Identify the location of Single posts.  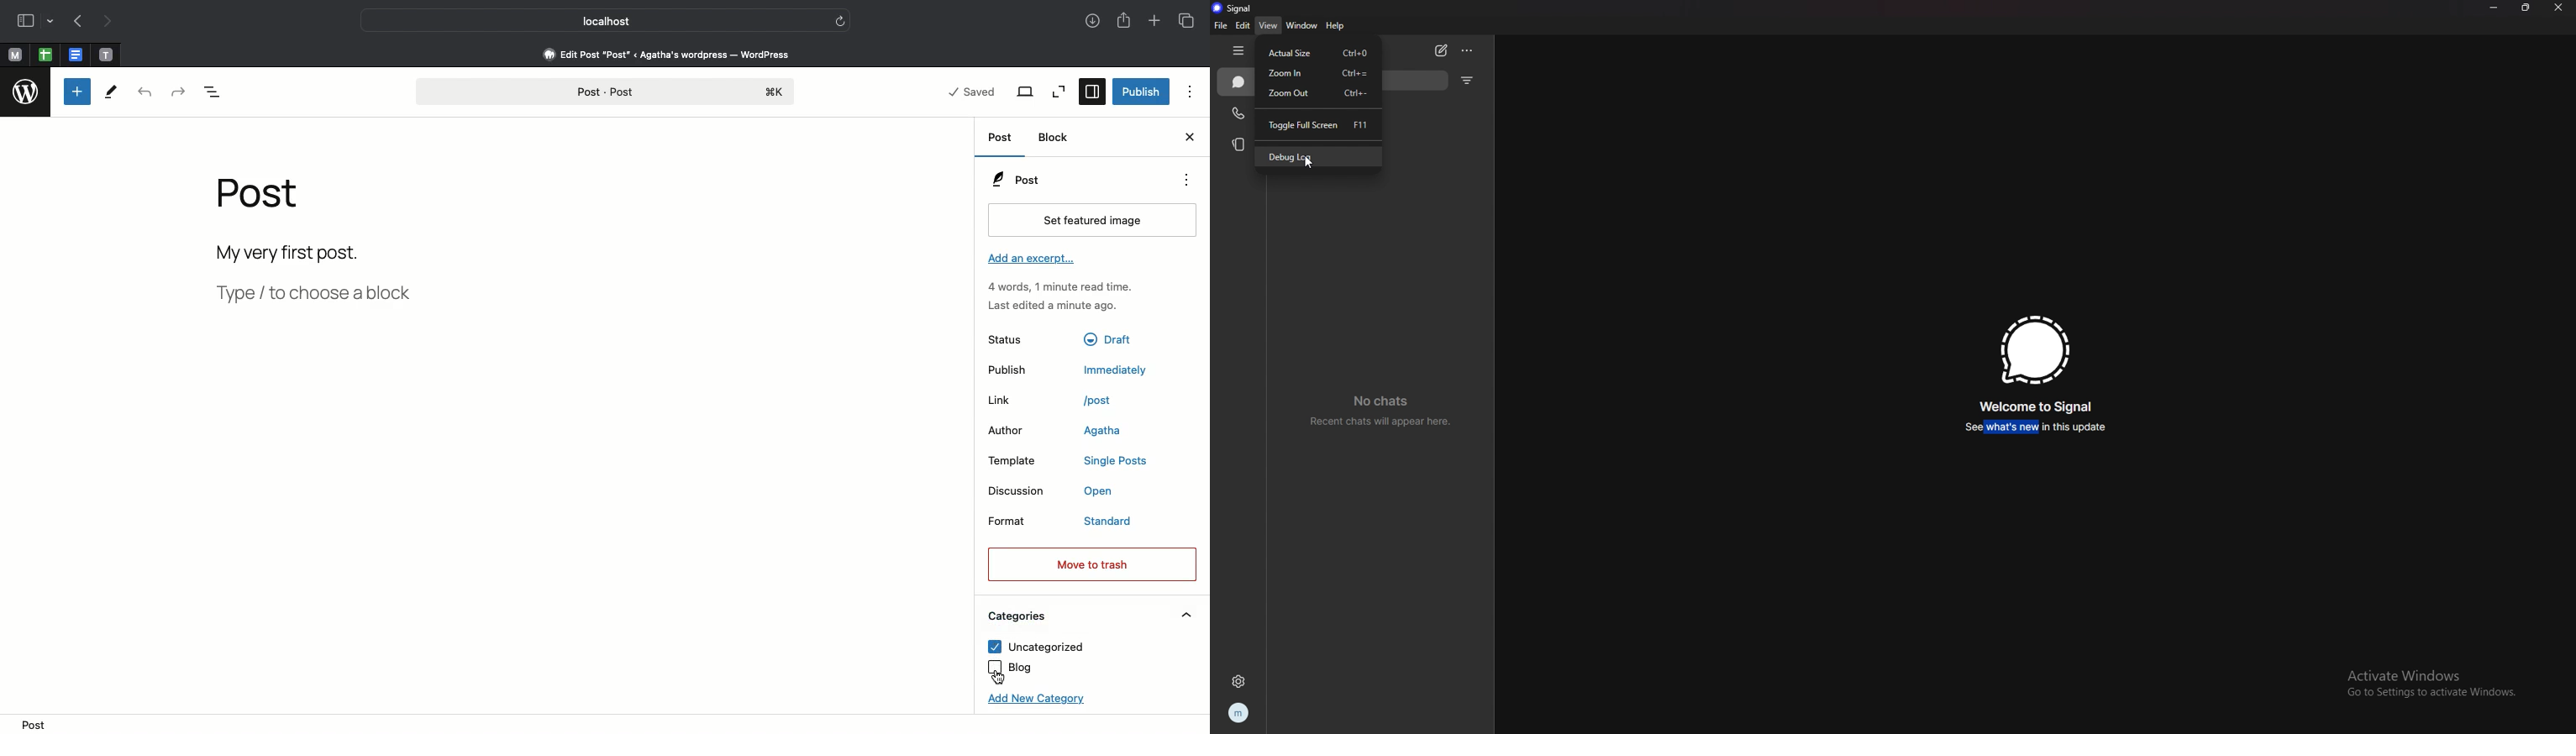
(1119, 463).